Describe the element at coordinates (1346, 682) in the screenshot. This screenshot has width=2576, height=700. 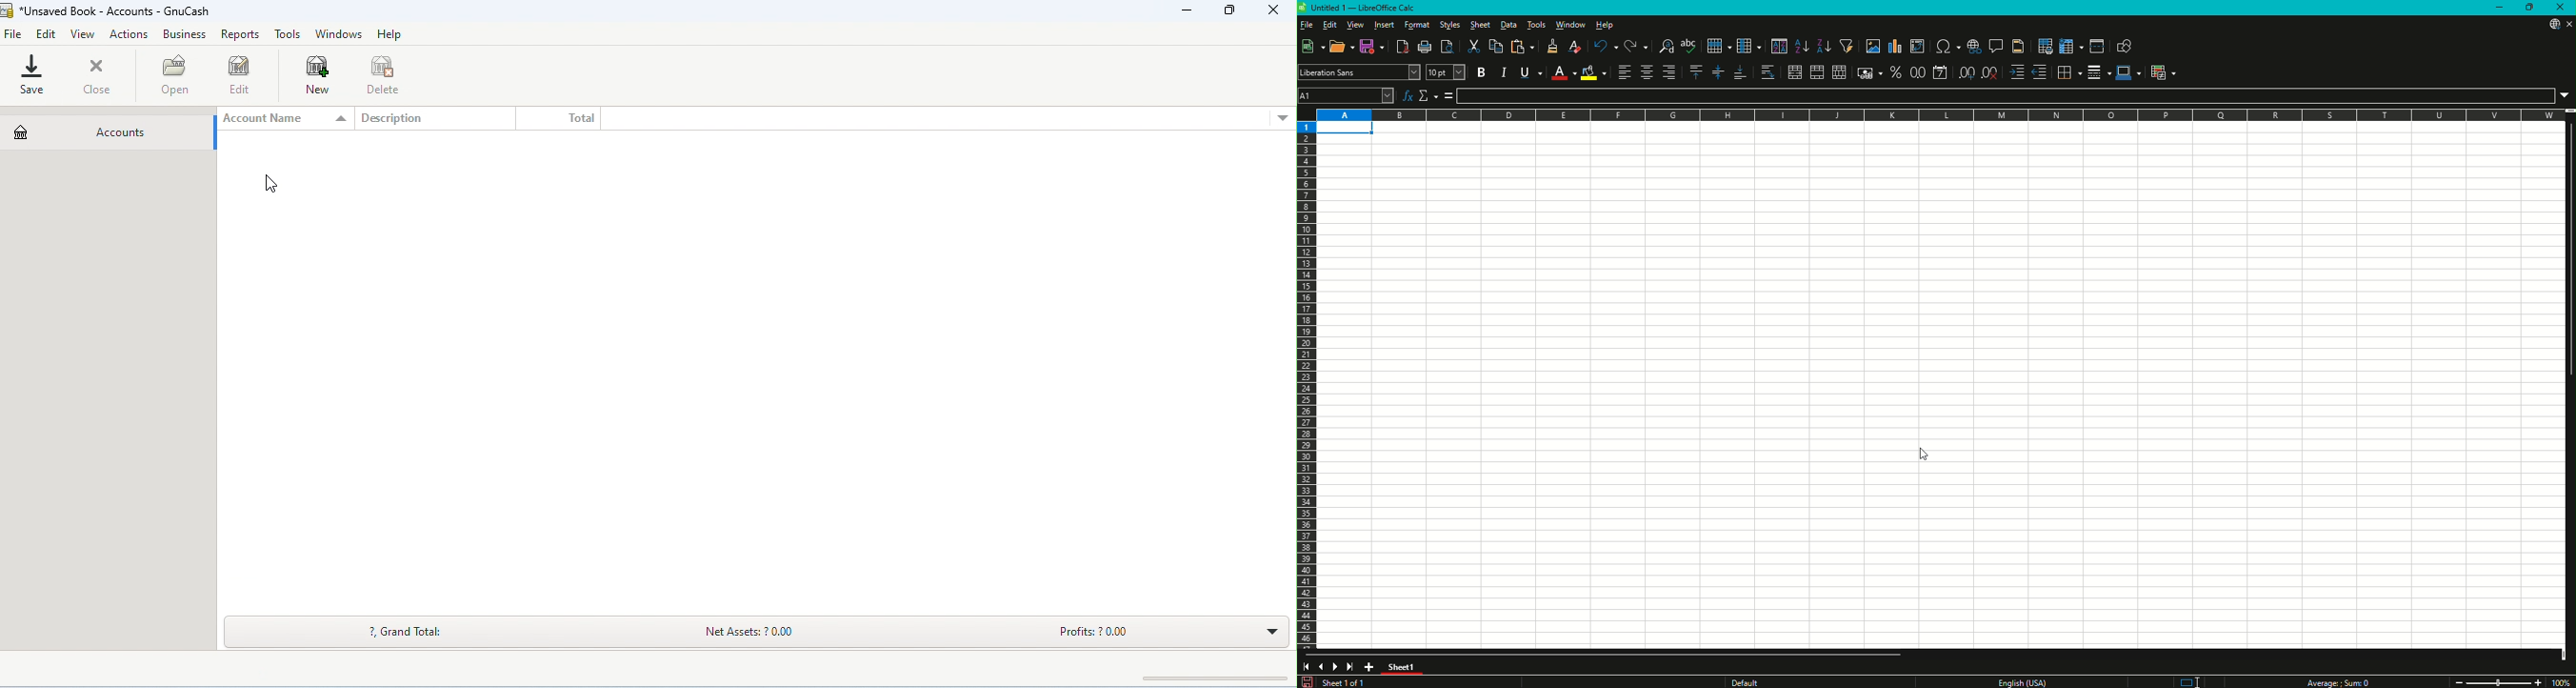
I see `Text` at that location.